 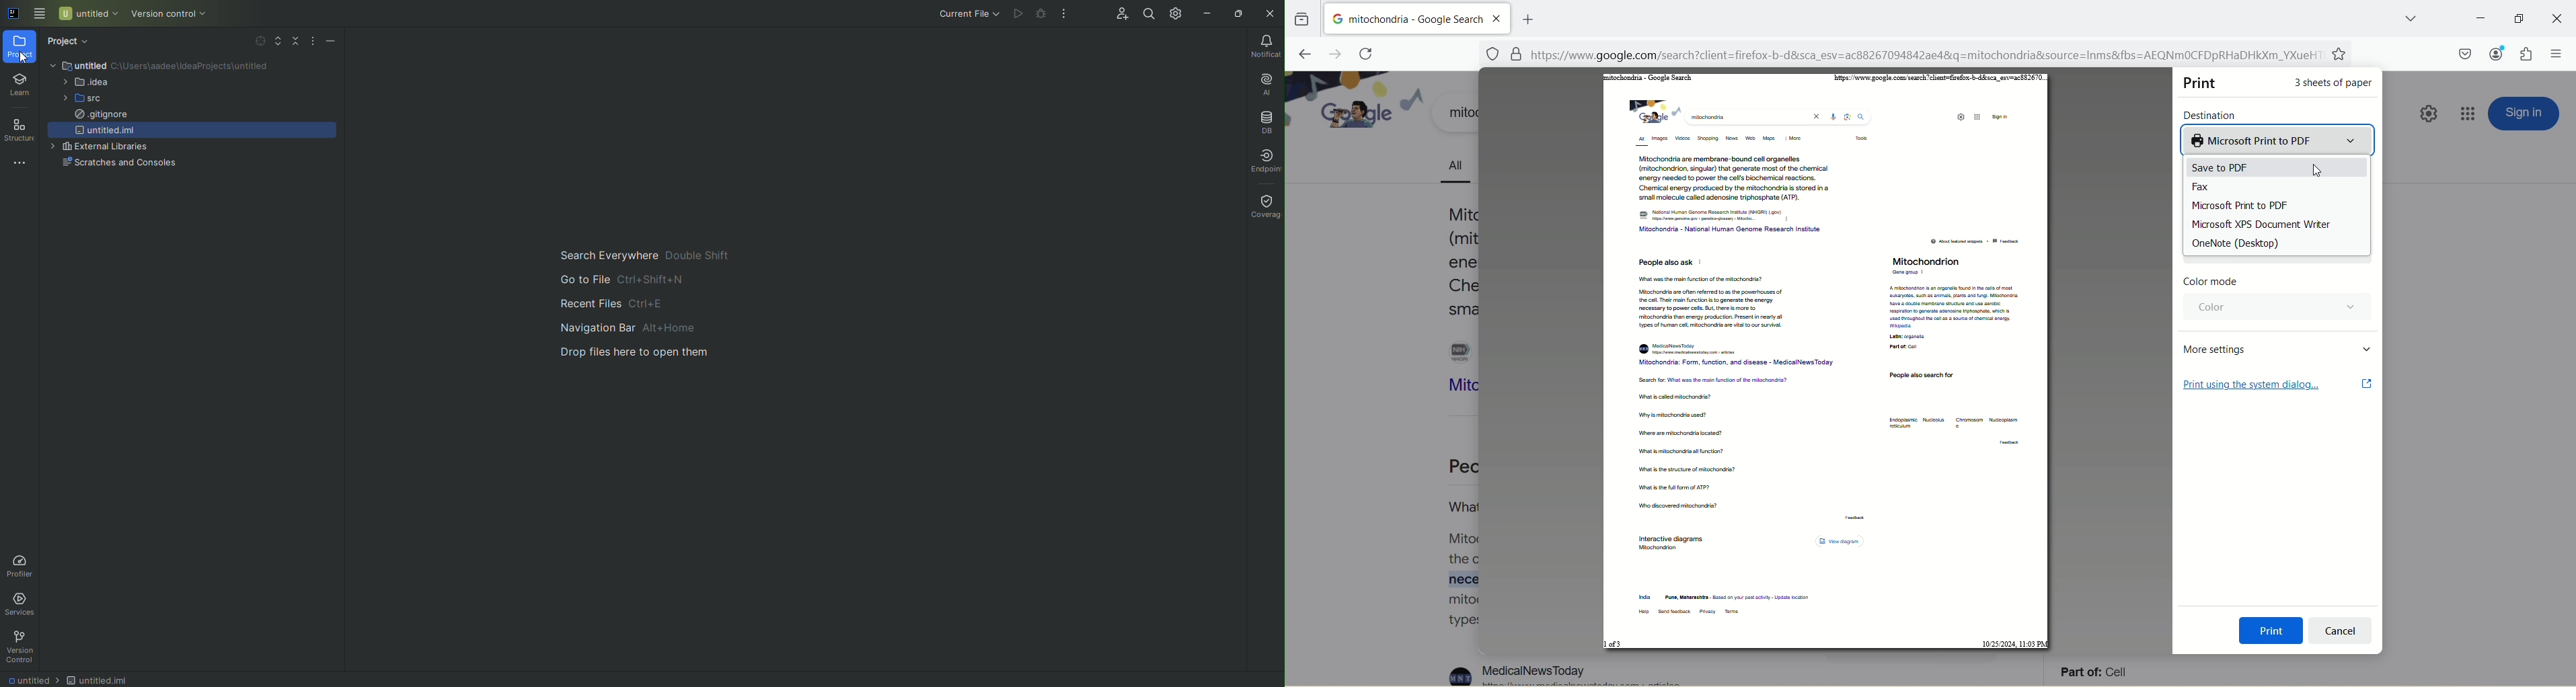 What do you see at coordinates (1498, 18) in the screenshot?
I see `close tab` at bounding box center [1498, 18].